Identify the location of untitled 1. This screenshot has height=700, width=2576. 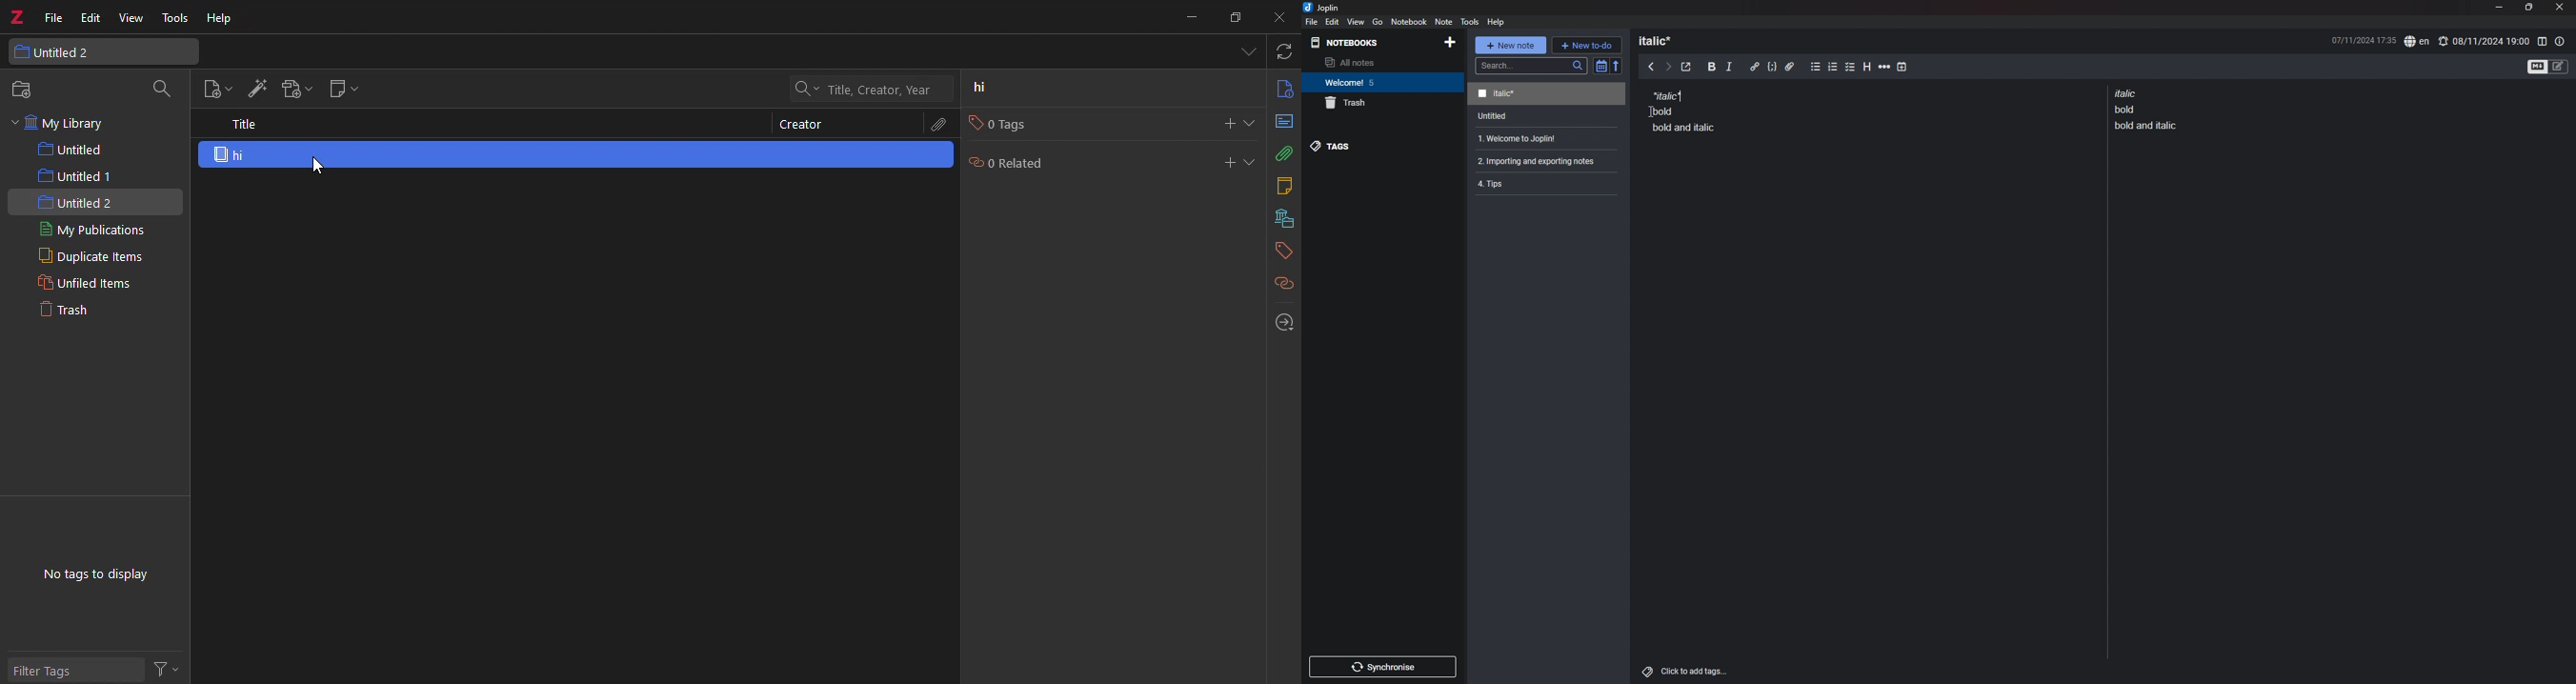
(75, 174).